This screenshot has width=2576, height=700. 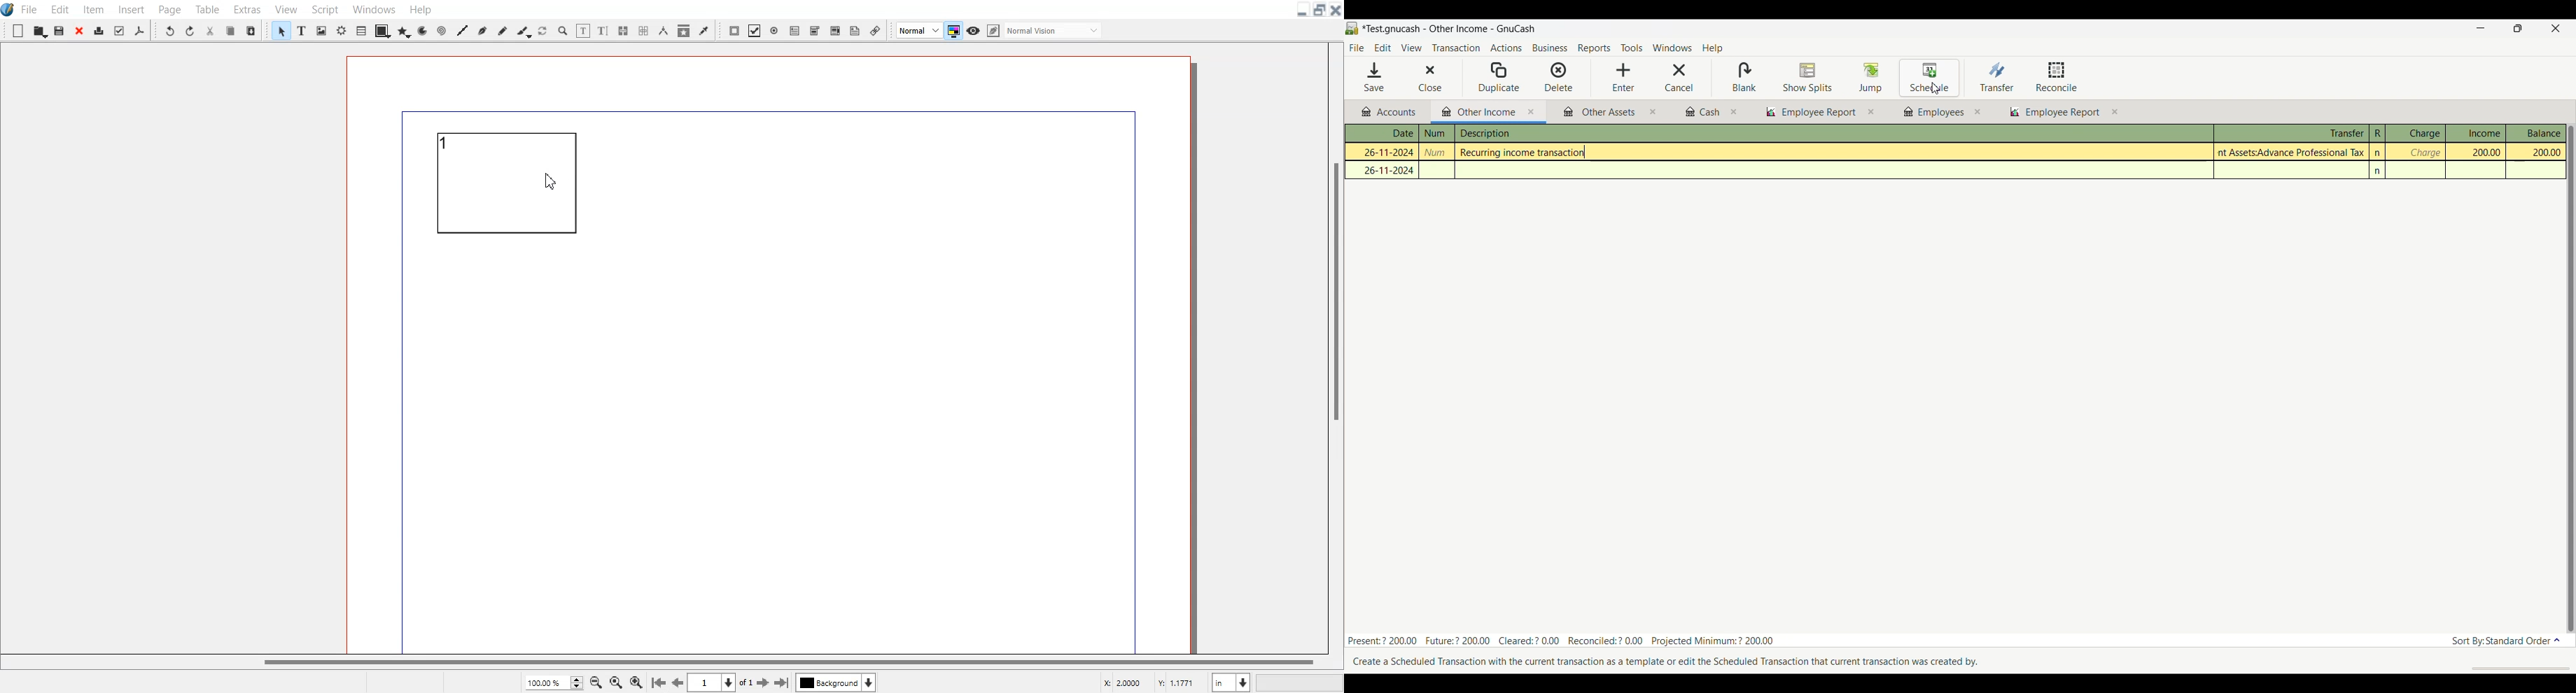 What do you see at coordinates (1653, 114) in the screenshot?
I see `close` at bounding box center [1653, 114].